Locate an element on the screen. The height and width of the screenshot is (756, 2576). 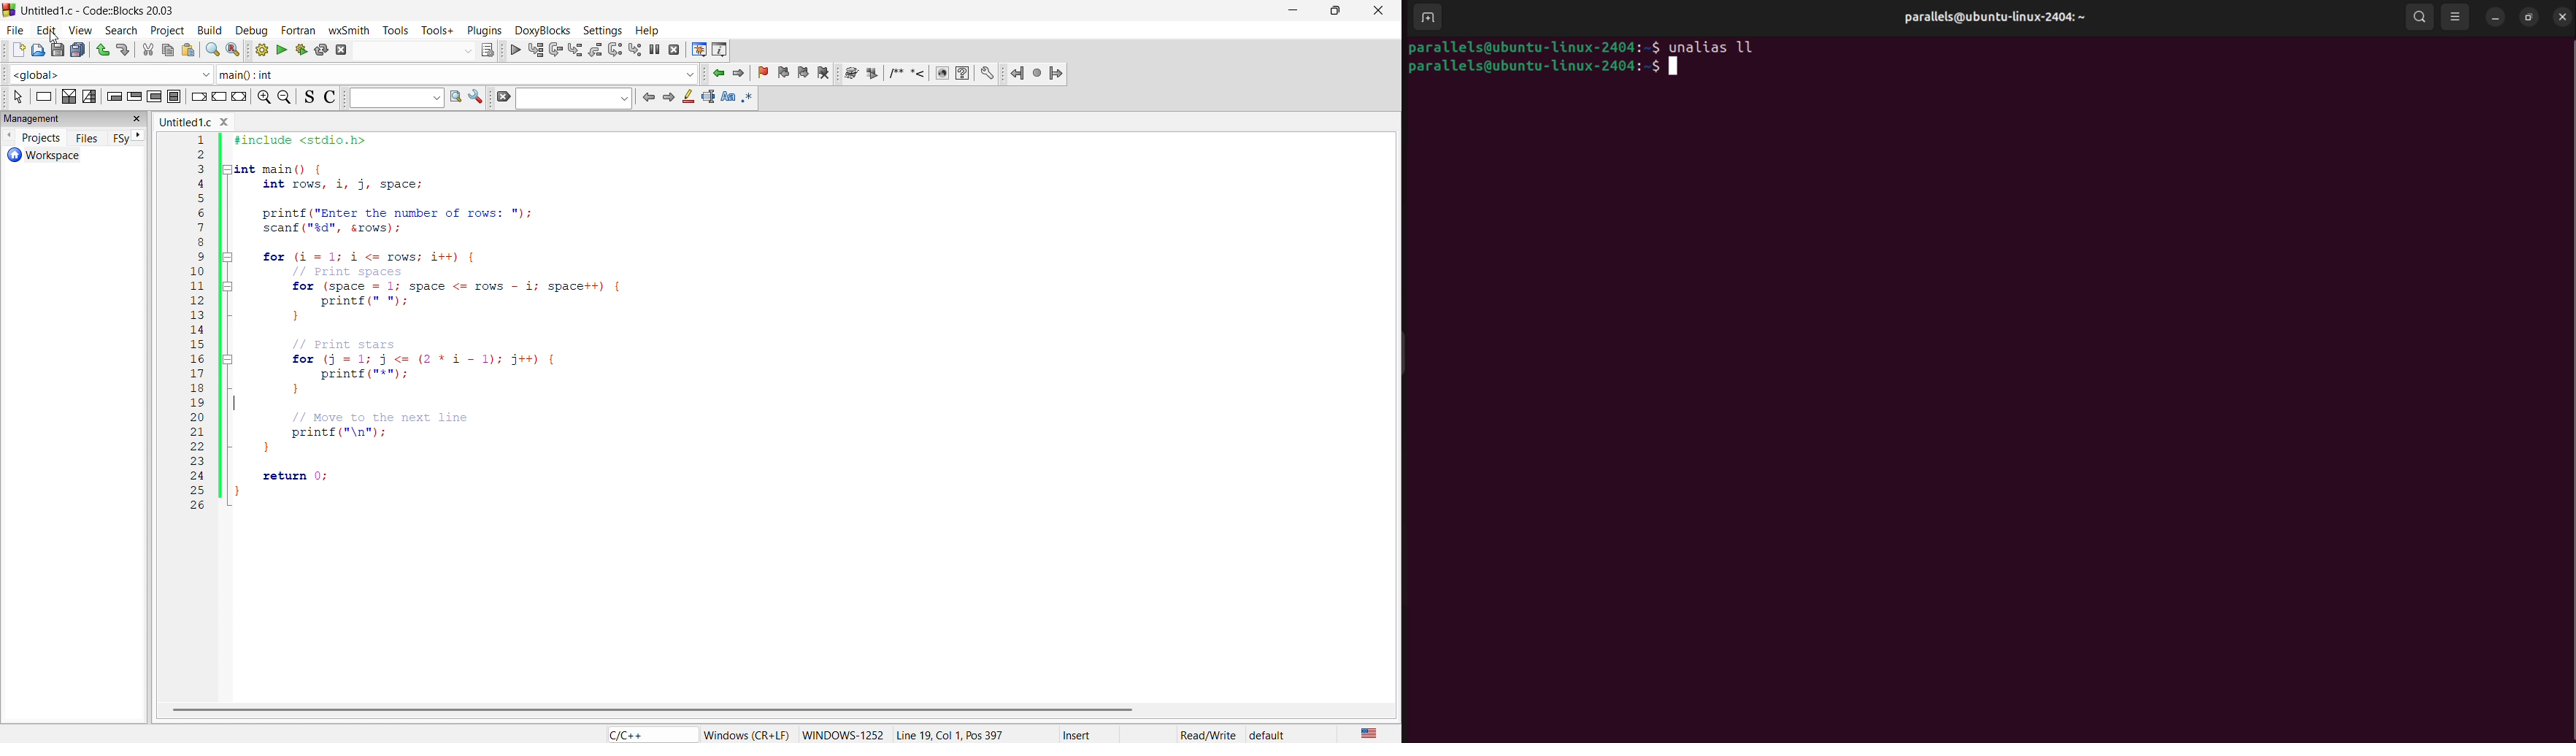
rebuild is located at coordinates (322, 49).